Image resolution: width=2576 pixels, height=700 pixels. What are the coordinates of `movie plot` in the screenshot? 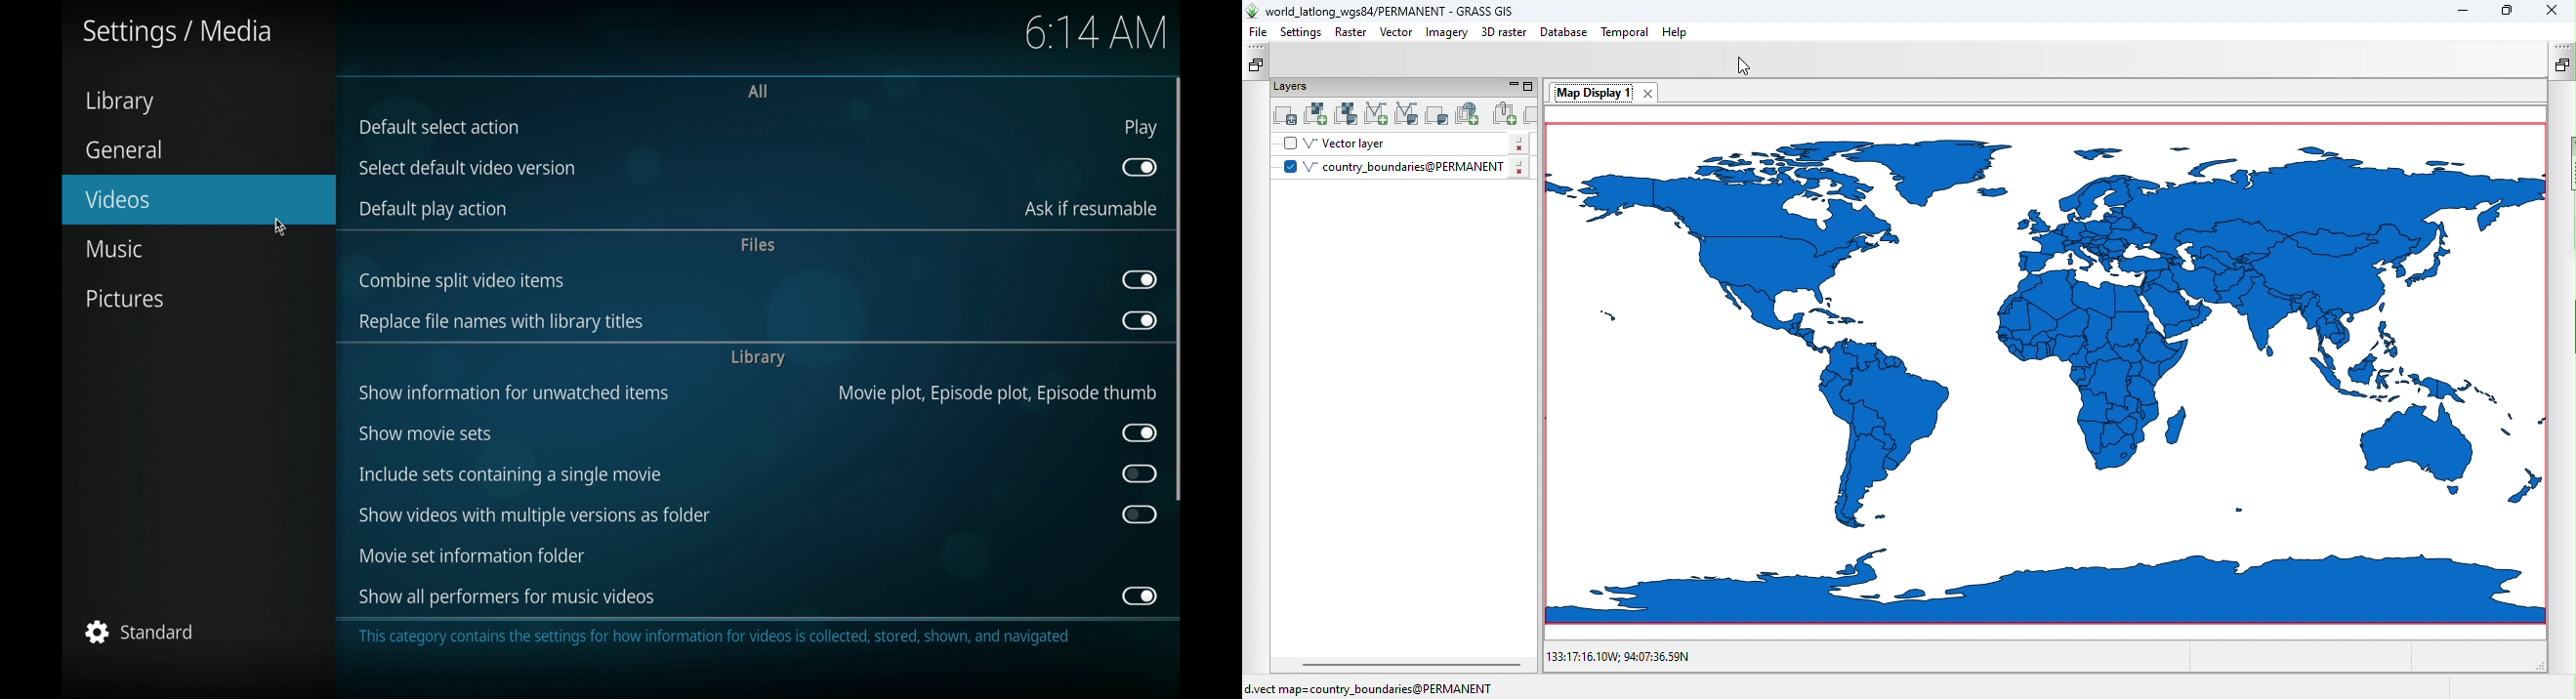 It's located at (998, 394).